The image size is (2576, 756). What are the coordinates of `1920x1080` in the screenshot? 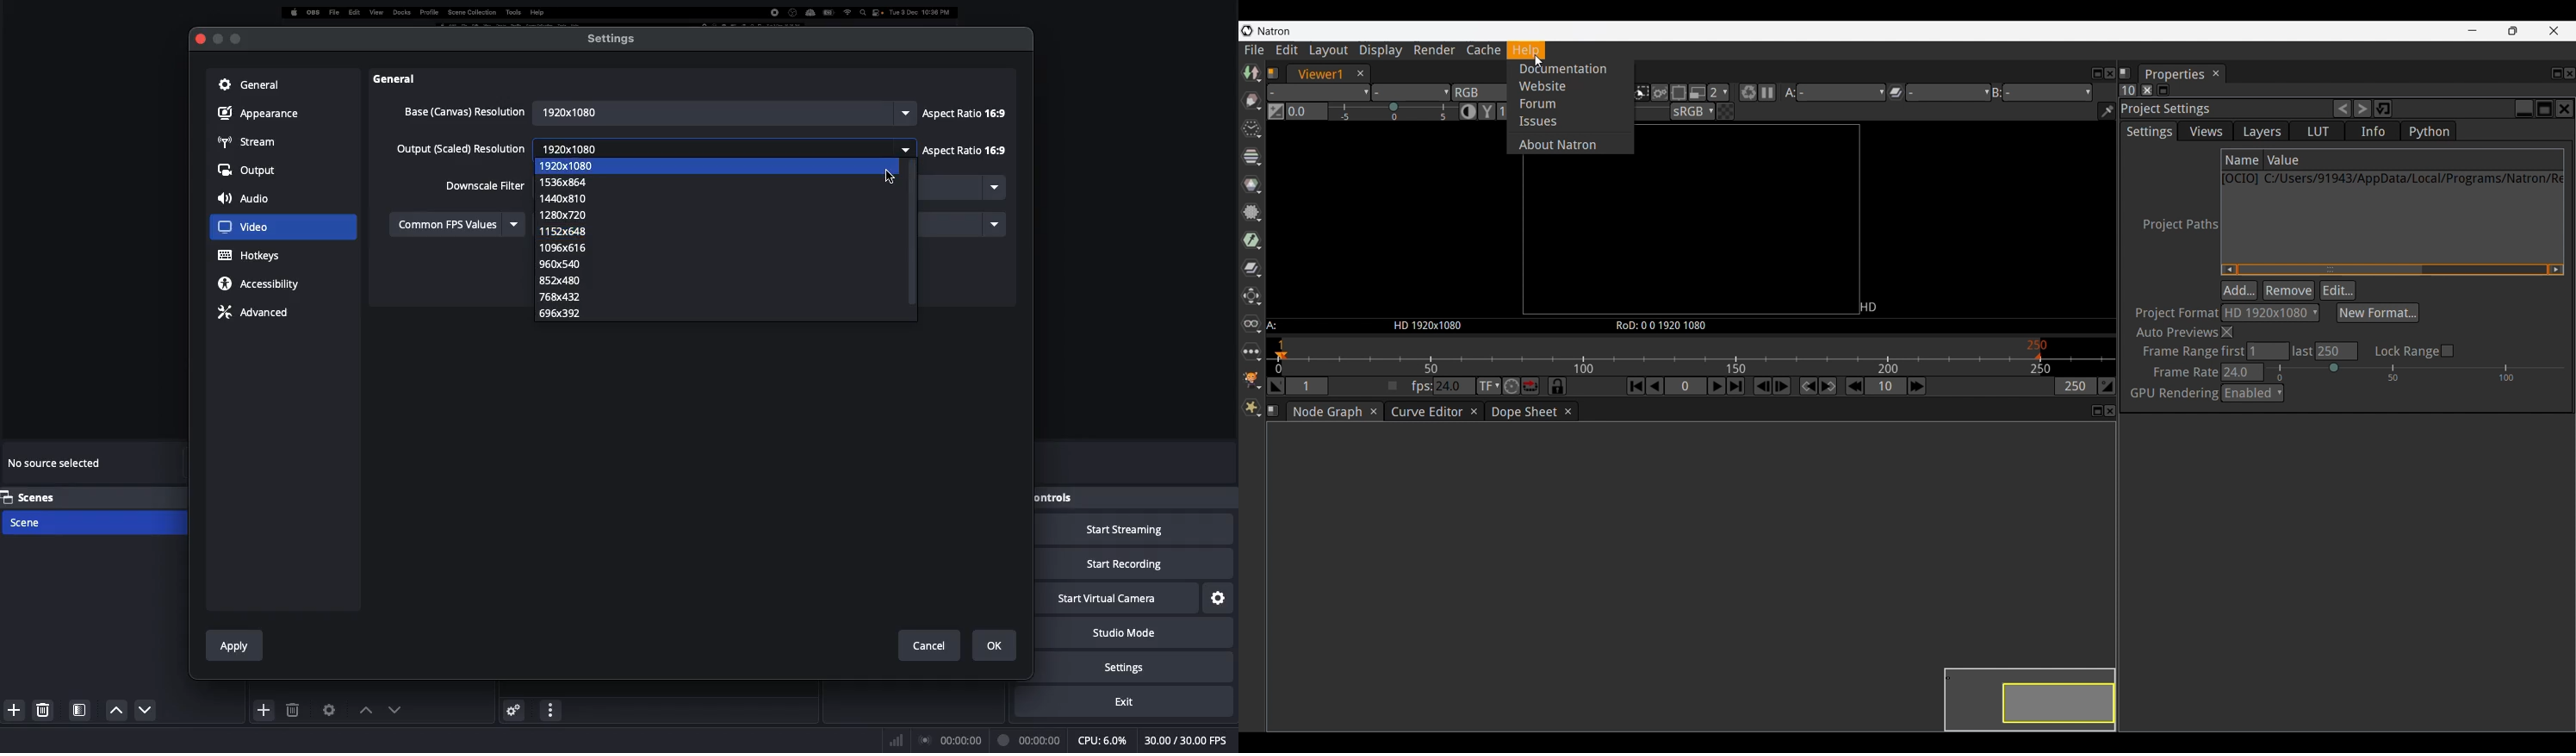 It's located at (723, 110).